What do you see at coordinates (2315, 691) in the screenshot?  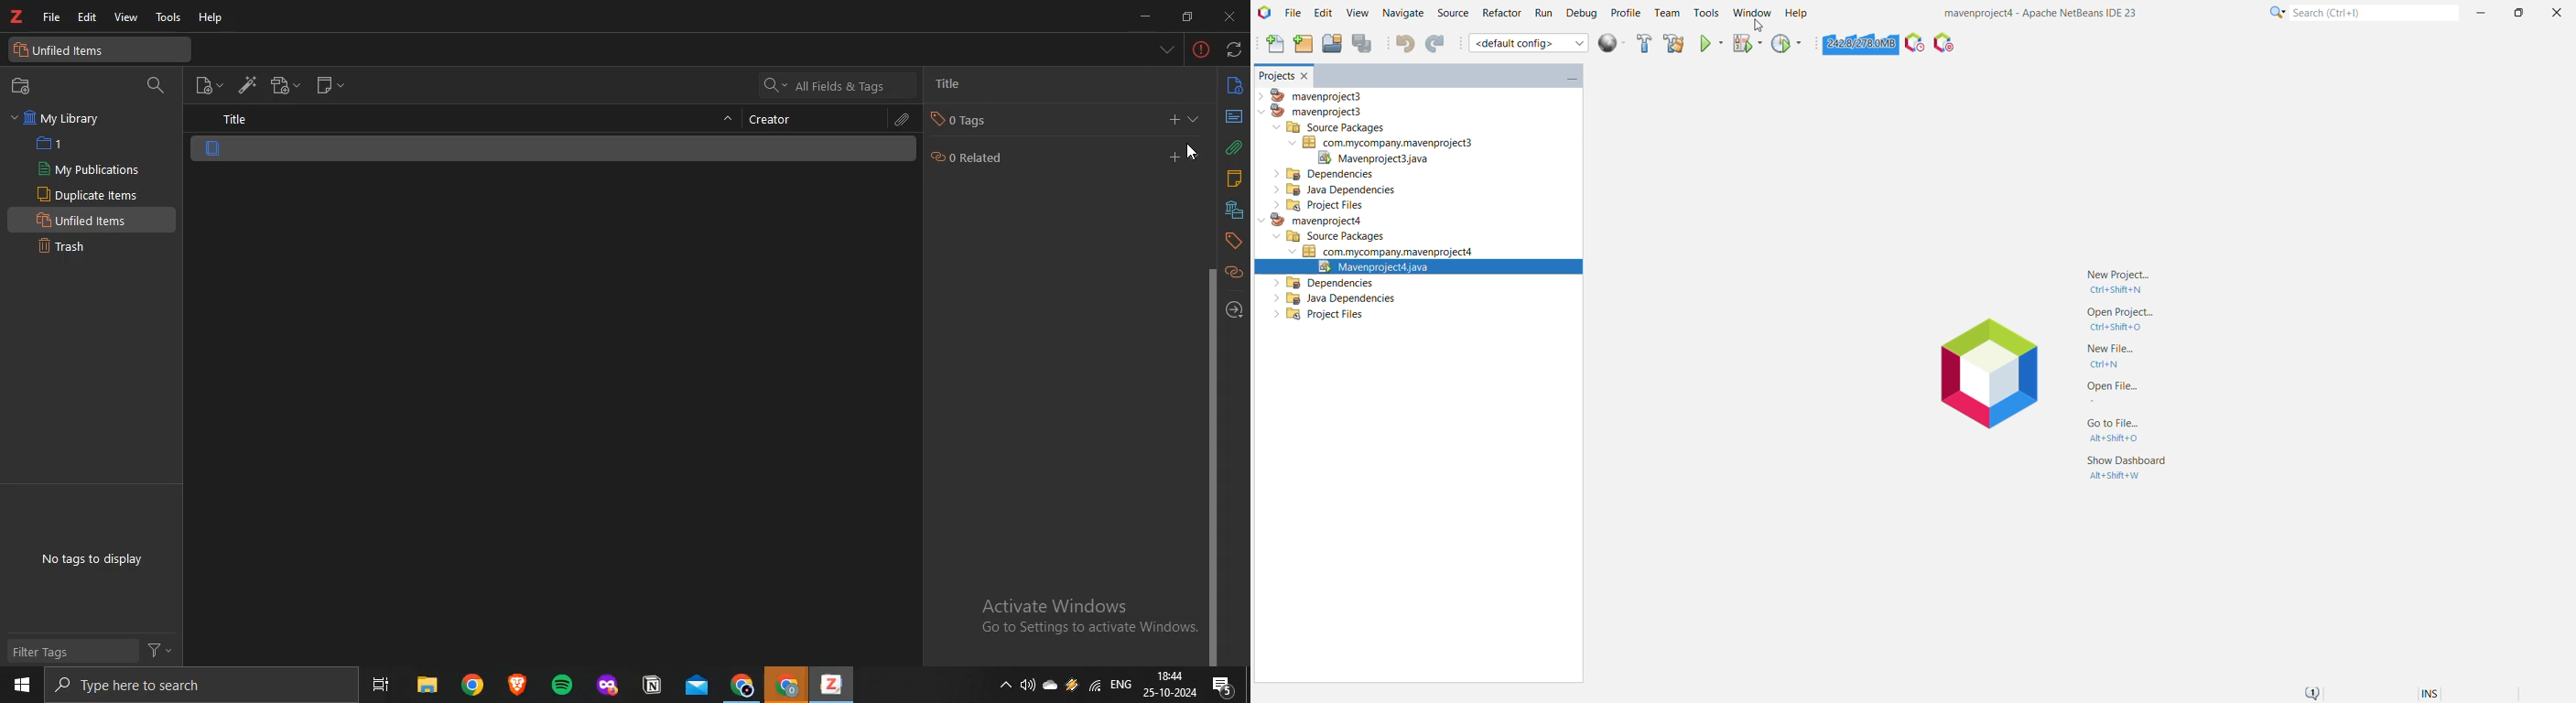 I see `Notifications` at bounding box center [2315, 691].